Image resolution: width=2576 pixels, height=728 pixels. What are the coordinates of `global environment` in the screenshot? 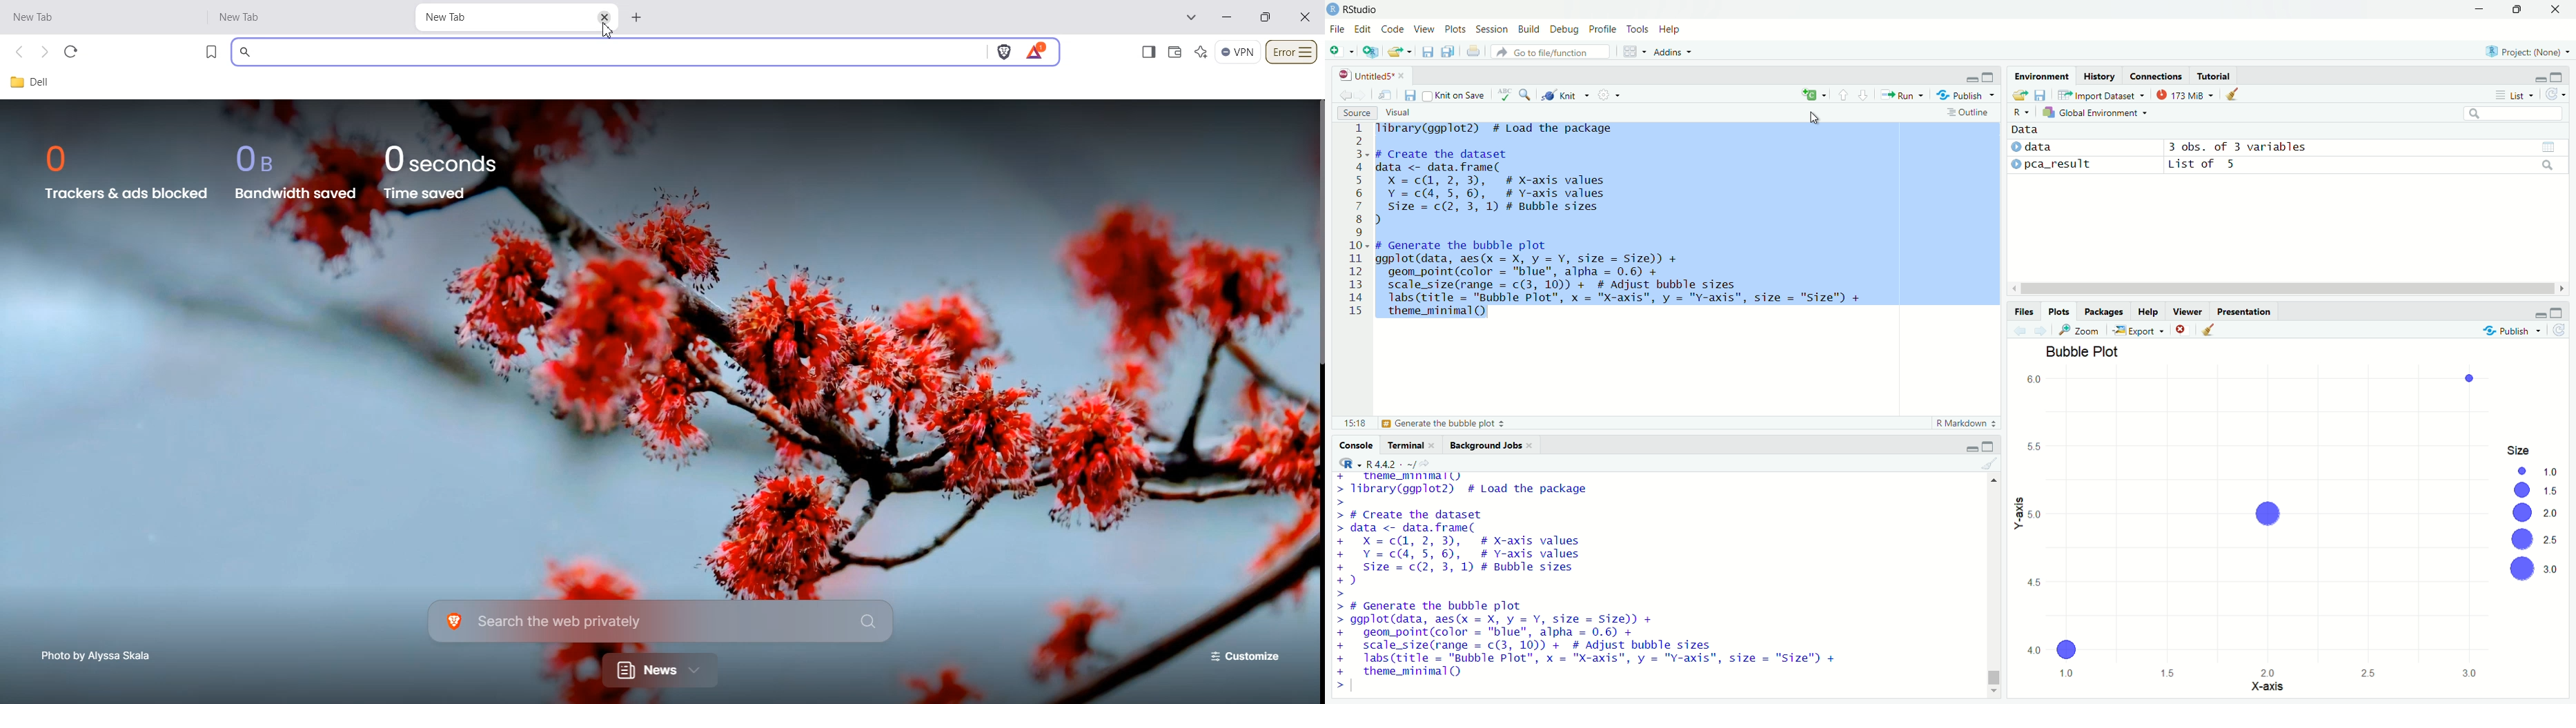 It's located at (2097, 111).